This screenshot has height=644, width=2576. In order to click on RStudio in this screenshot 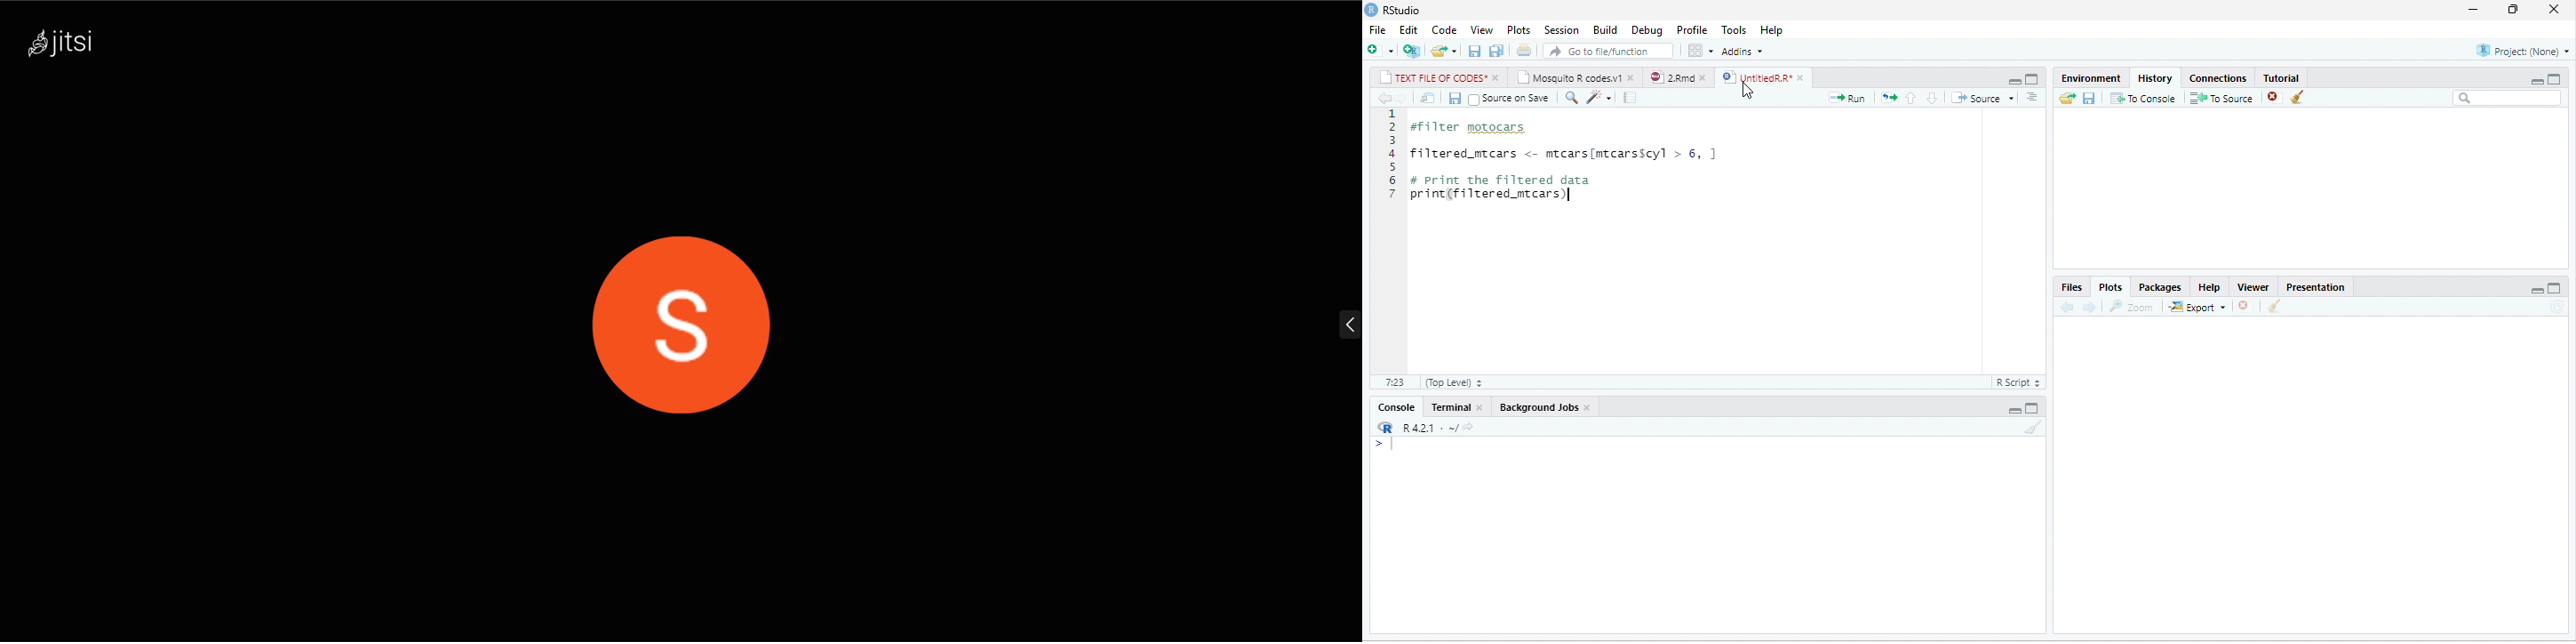, I will do `click(1401, 10)`.